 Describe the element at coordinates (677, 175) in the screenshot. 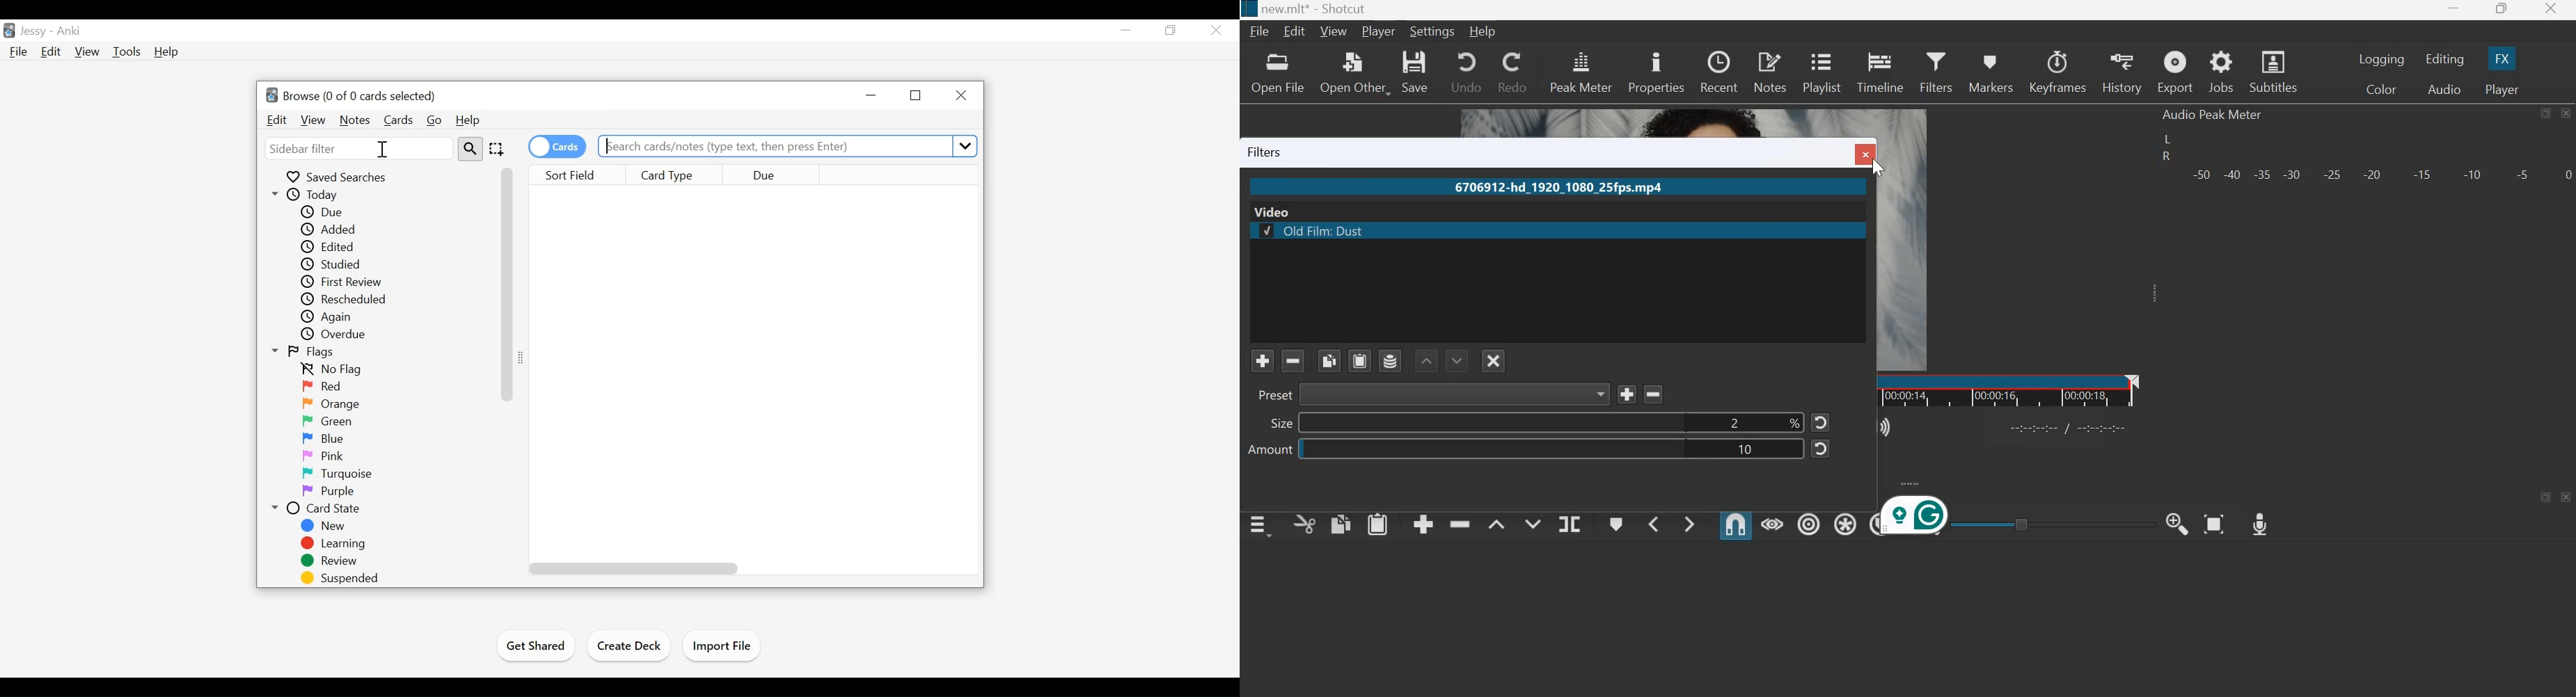

I see `Card Type` at that location.